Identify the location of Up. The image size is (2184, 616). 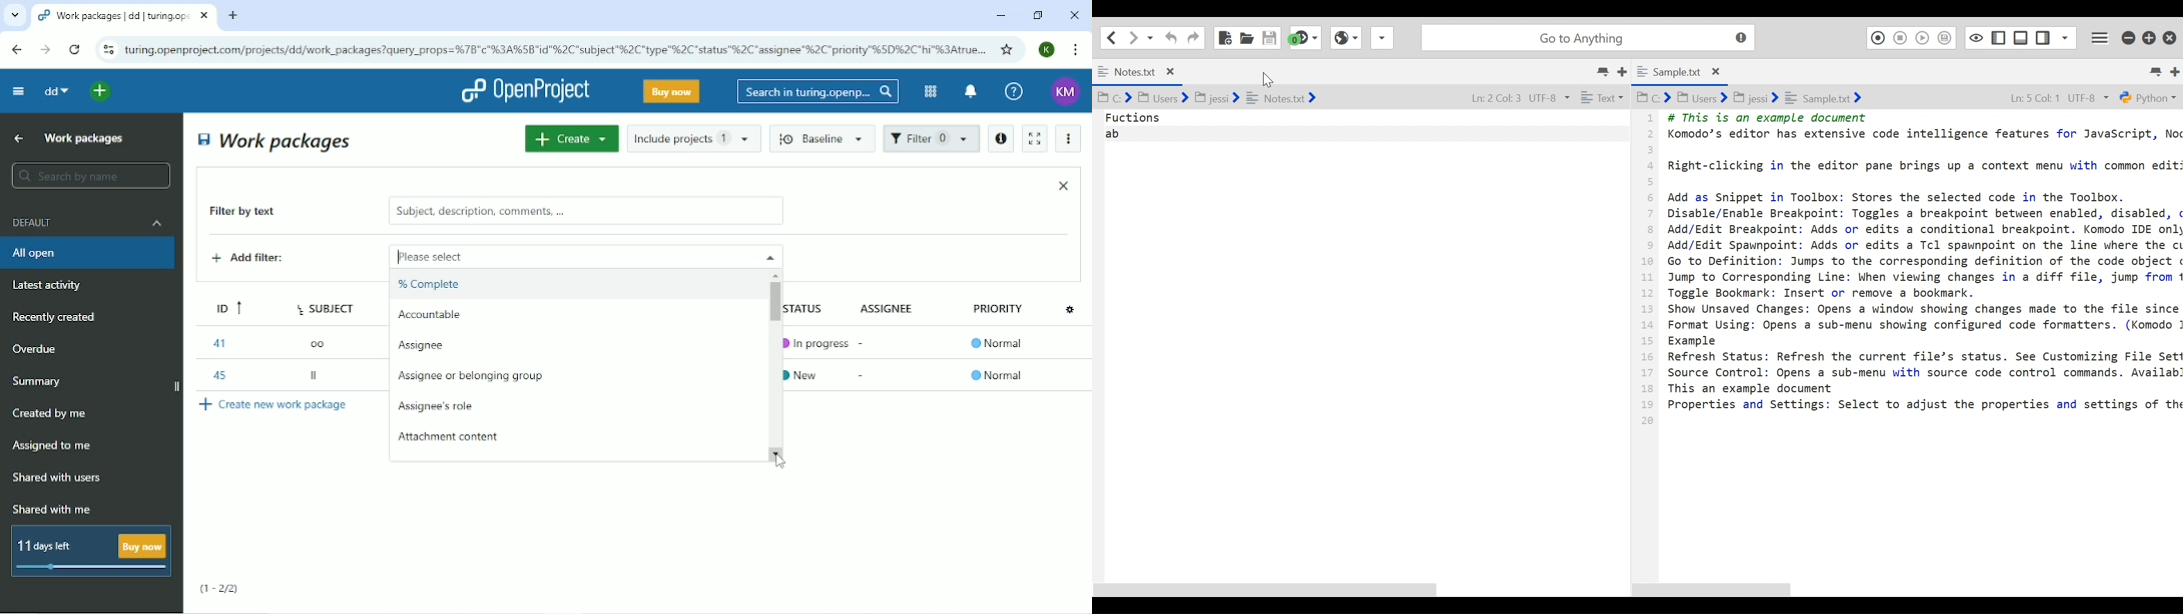
(16, 139).